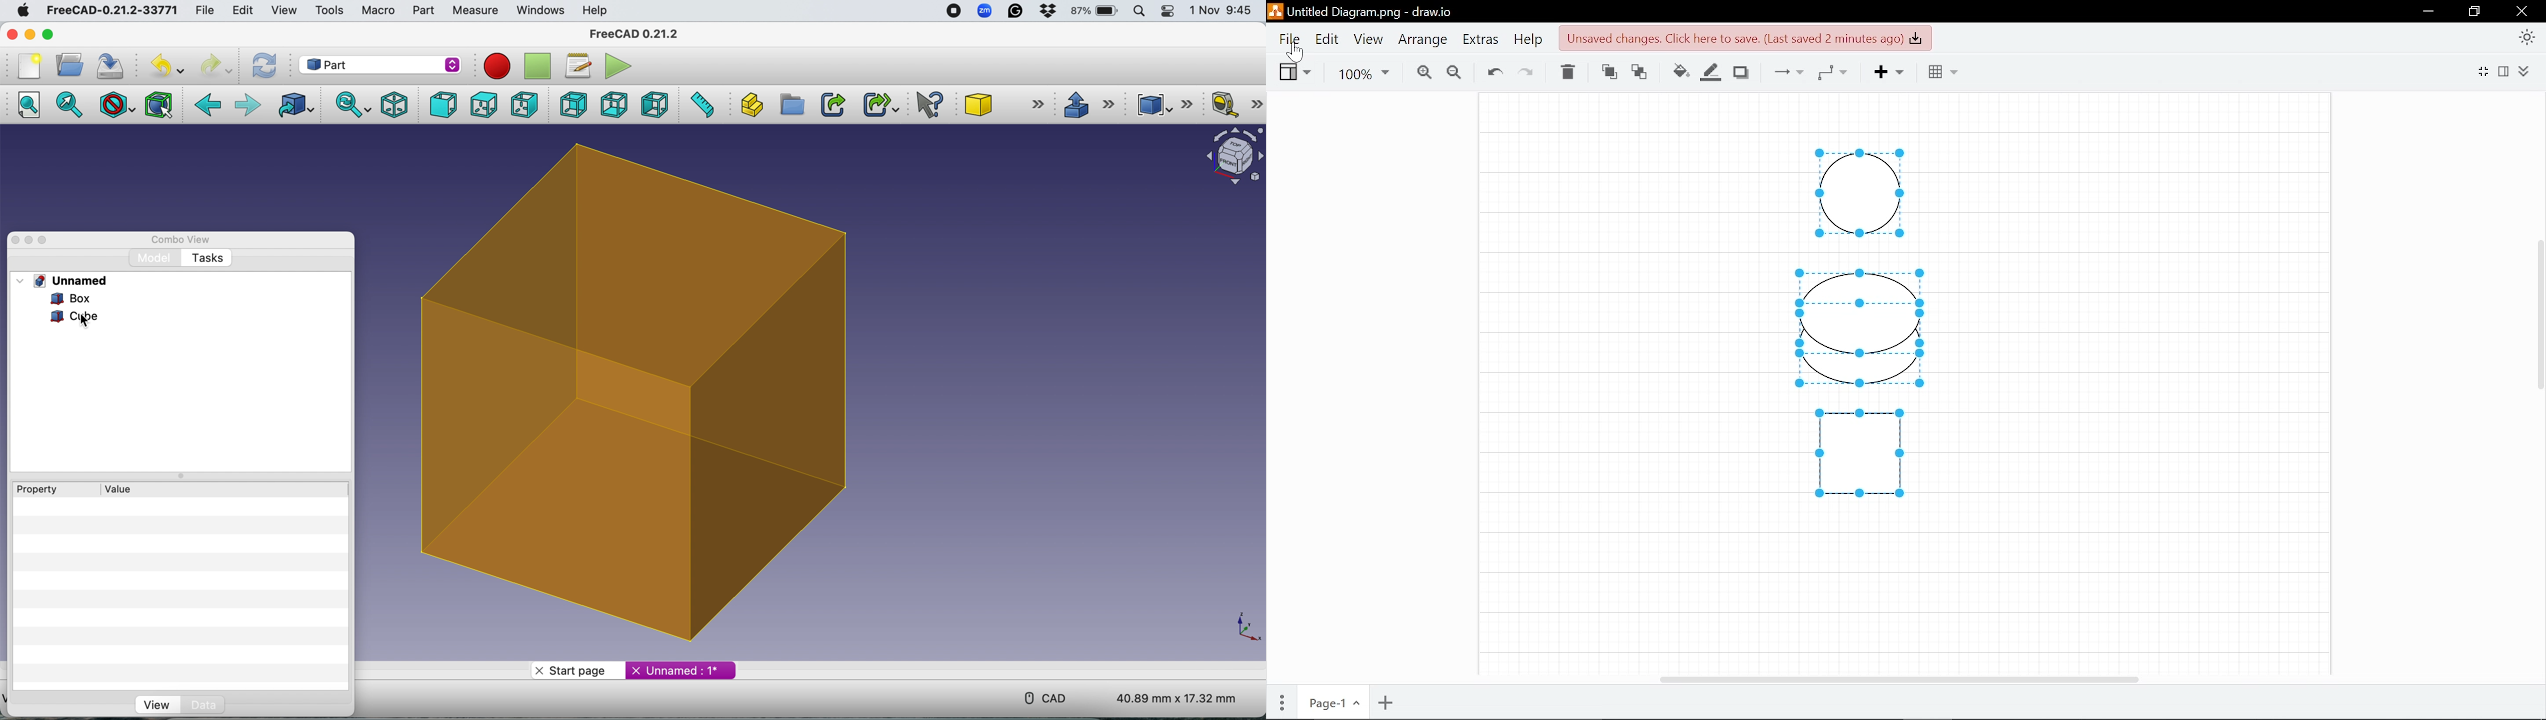  Describe the element at coordinates (1096, 11) in the screenshot. I see `87% battery` at that location.